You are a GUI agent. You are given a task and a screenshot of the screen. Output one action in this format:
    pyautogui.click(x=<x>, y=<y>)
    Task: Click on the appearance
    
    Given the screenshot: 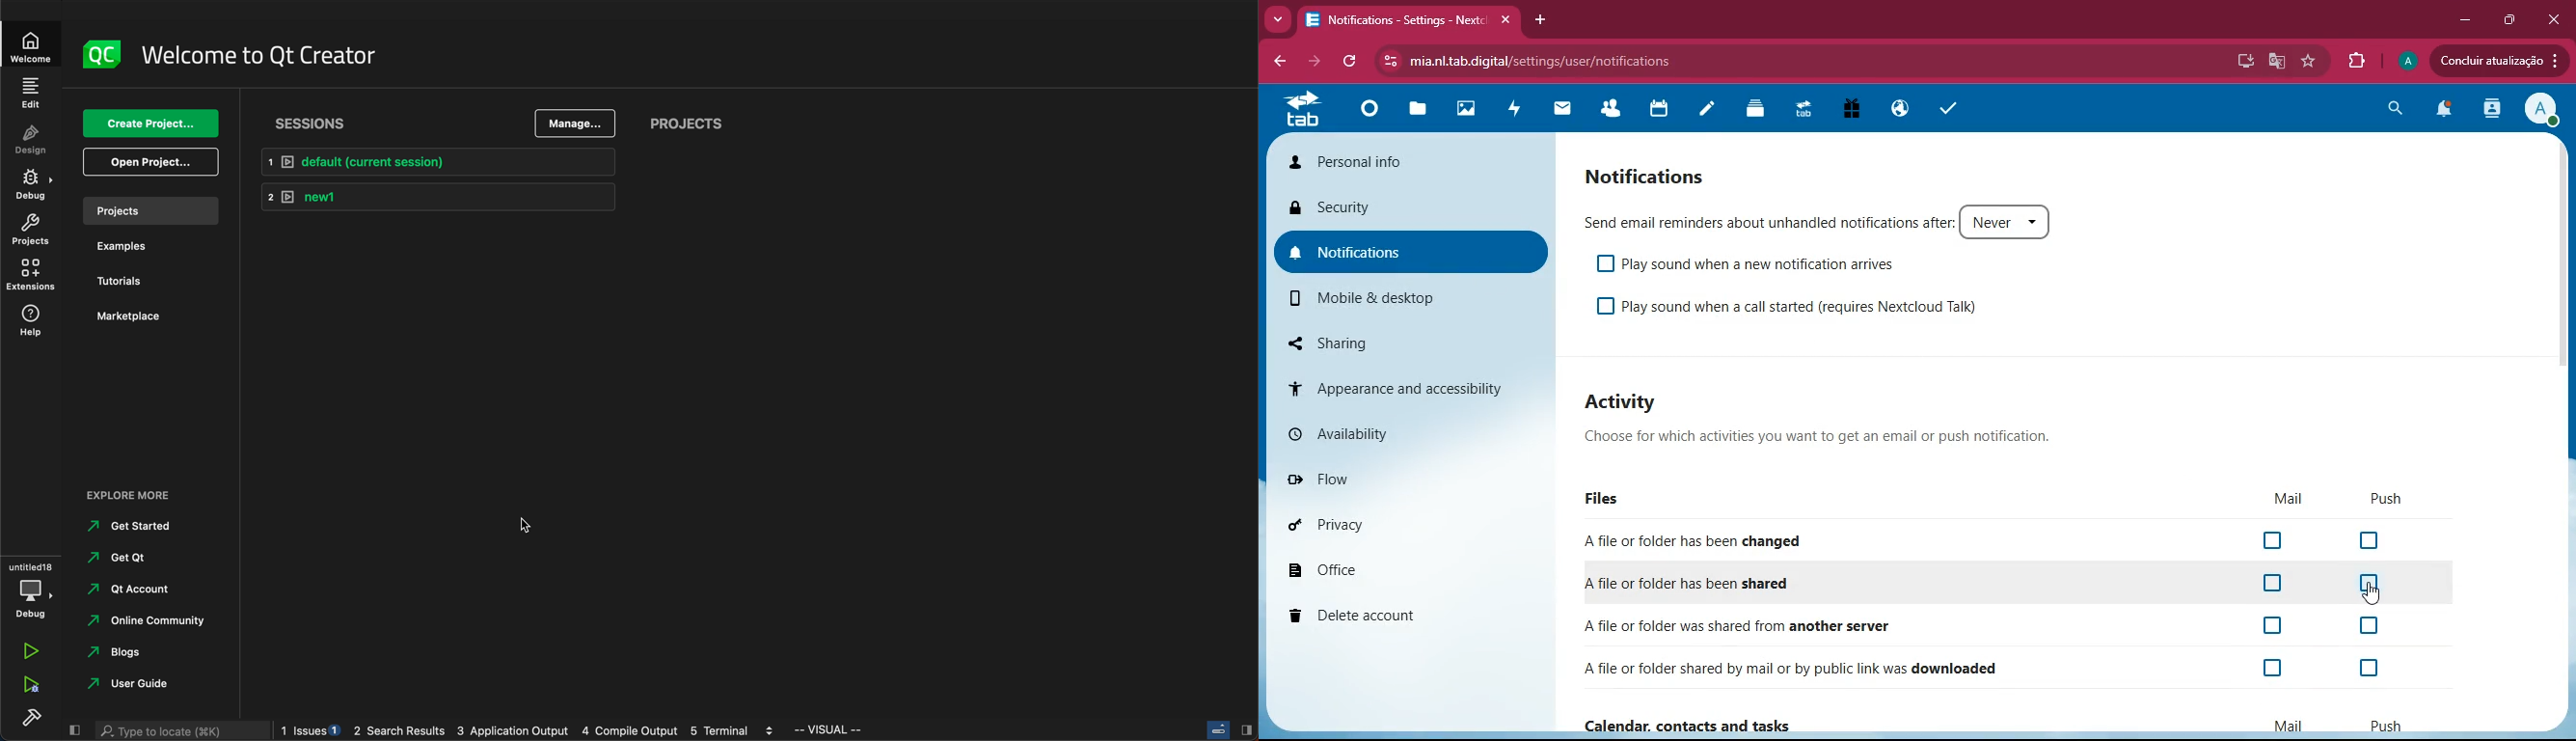 What is the action you would take?
    pyautogui.click(x=1409, y=387)
    